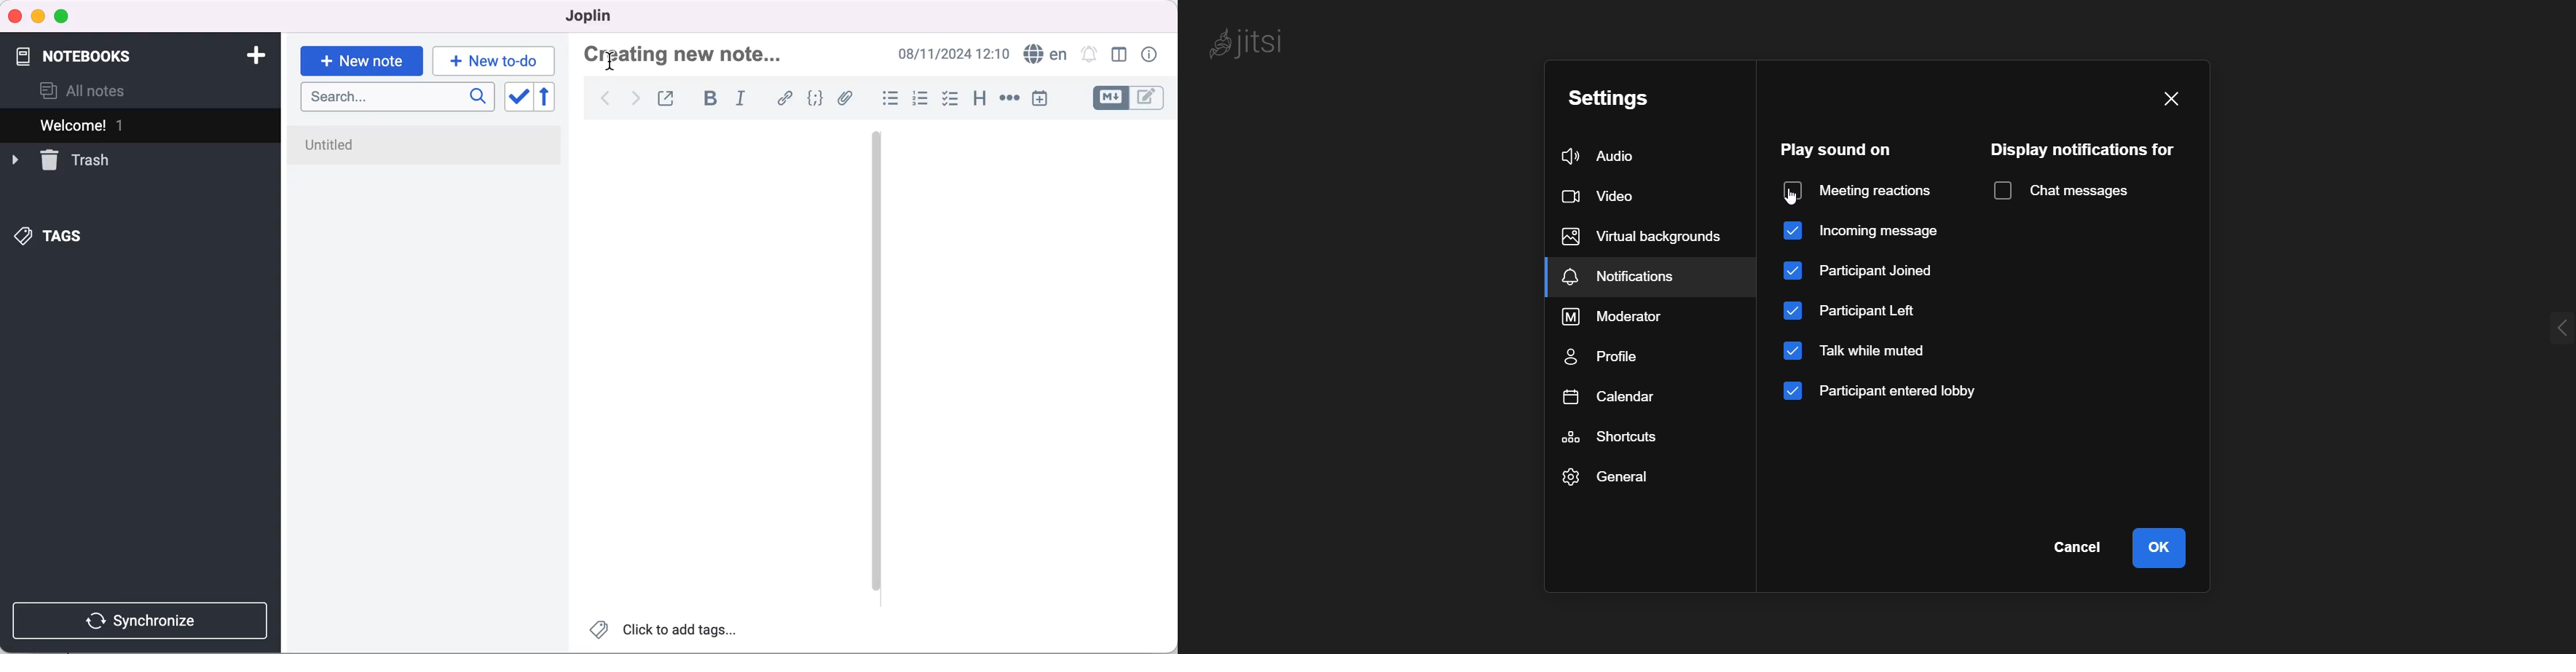 The height and width of the screenshot is (672, 2576). Describe the element at coordinates (362, 58) in the screenshot. I see `new note` at that location.